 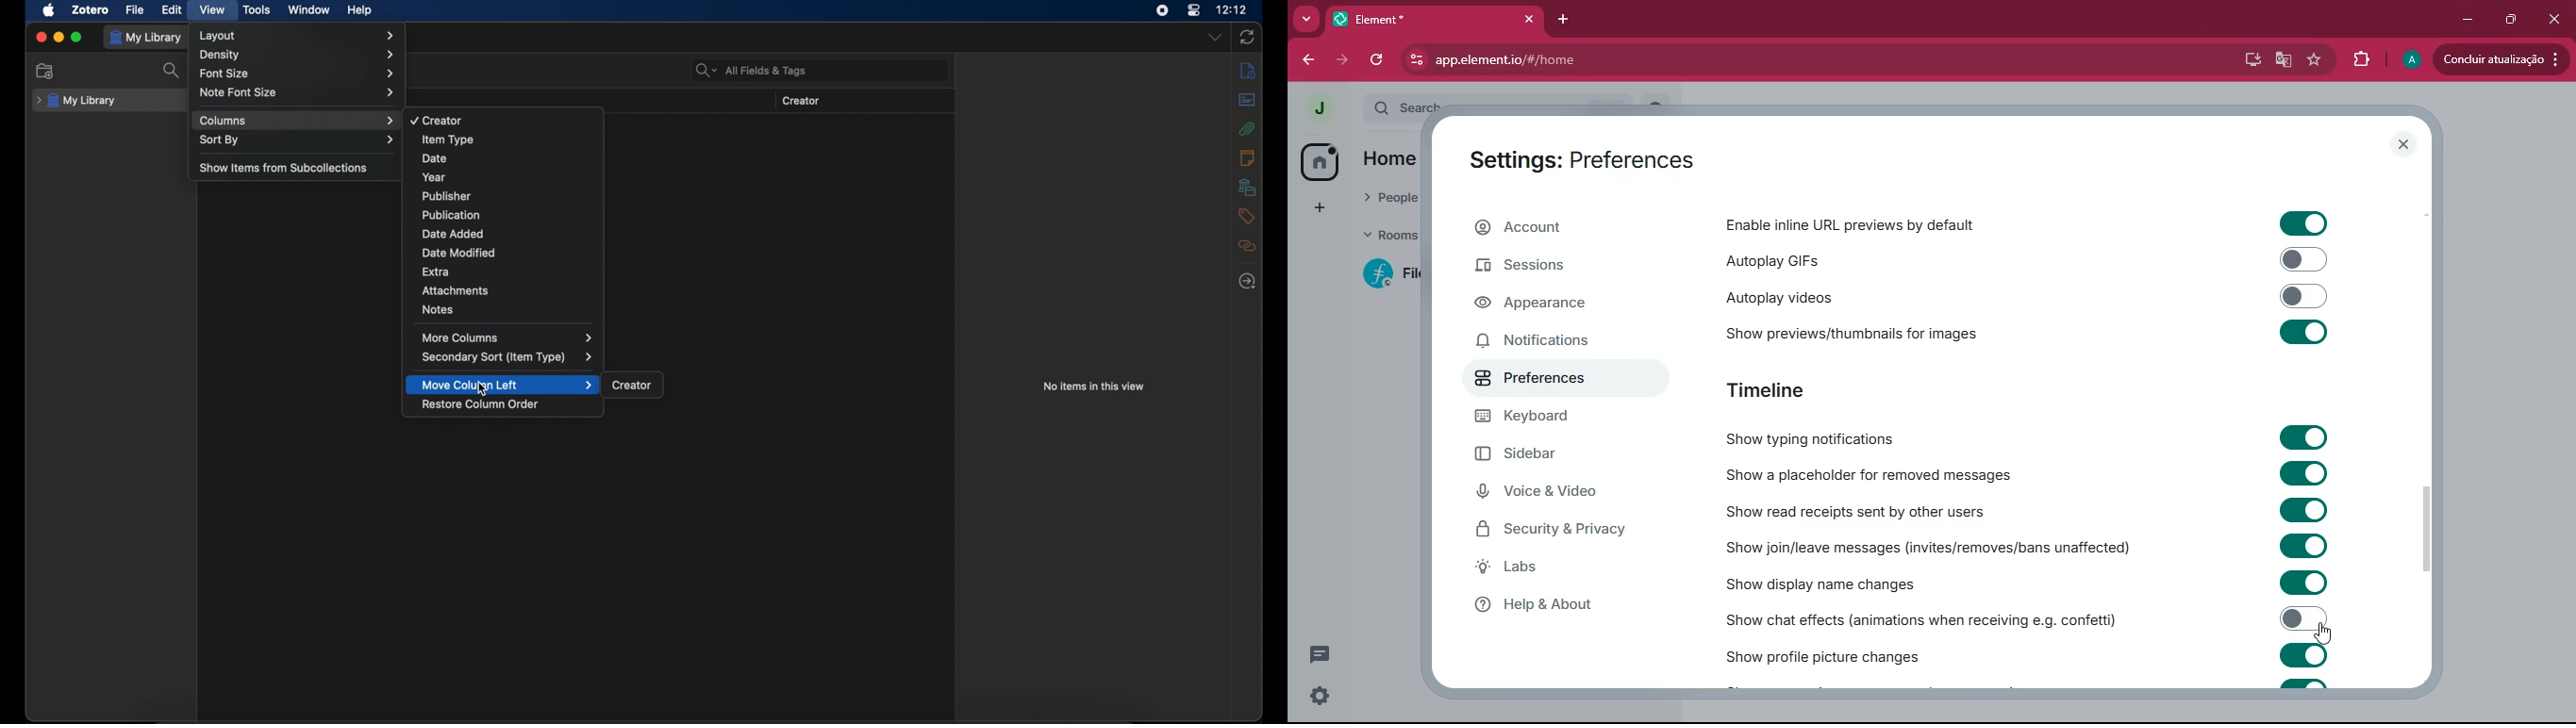 What do you see at coordinates (1248, 187) in the screenshot?
I see `libraries` at bounding box center [1248, 187].